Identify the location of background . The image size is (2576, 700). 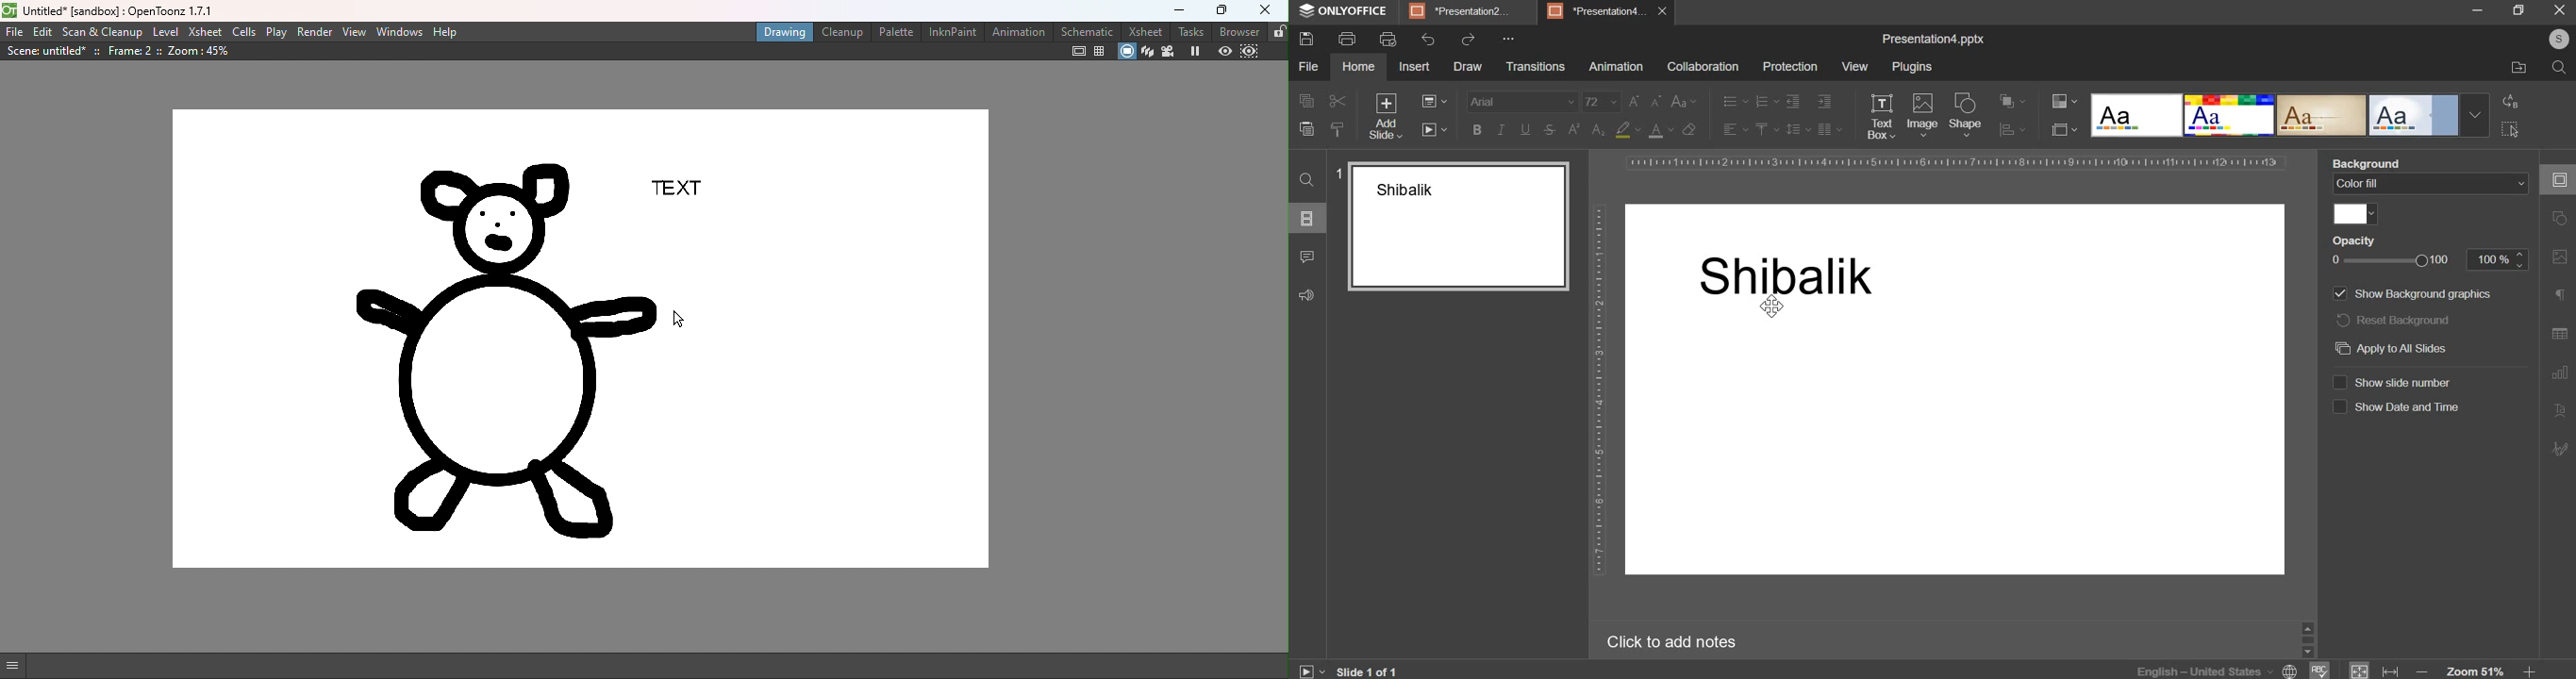
(2422, 164).